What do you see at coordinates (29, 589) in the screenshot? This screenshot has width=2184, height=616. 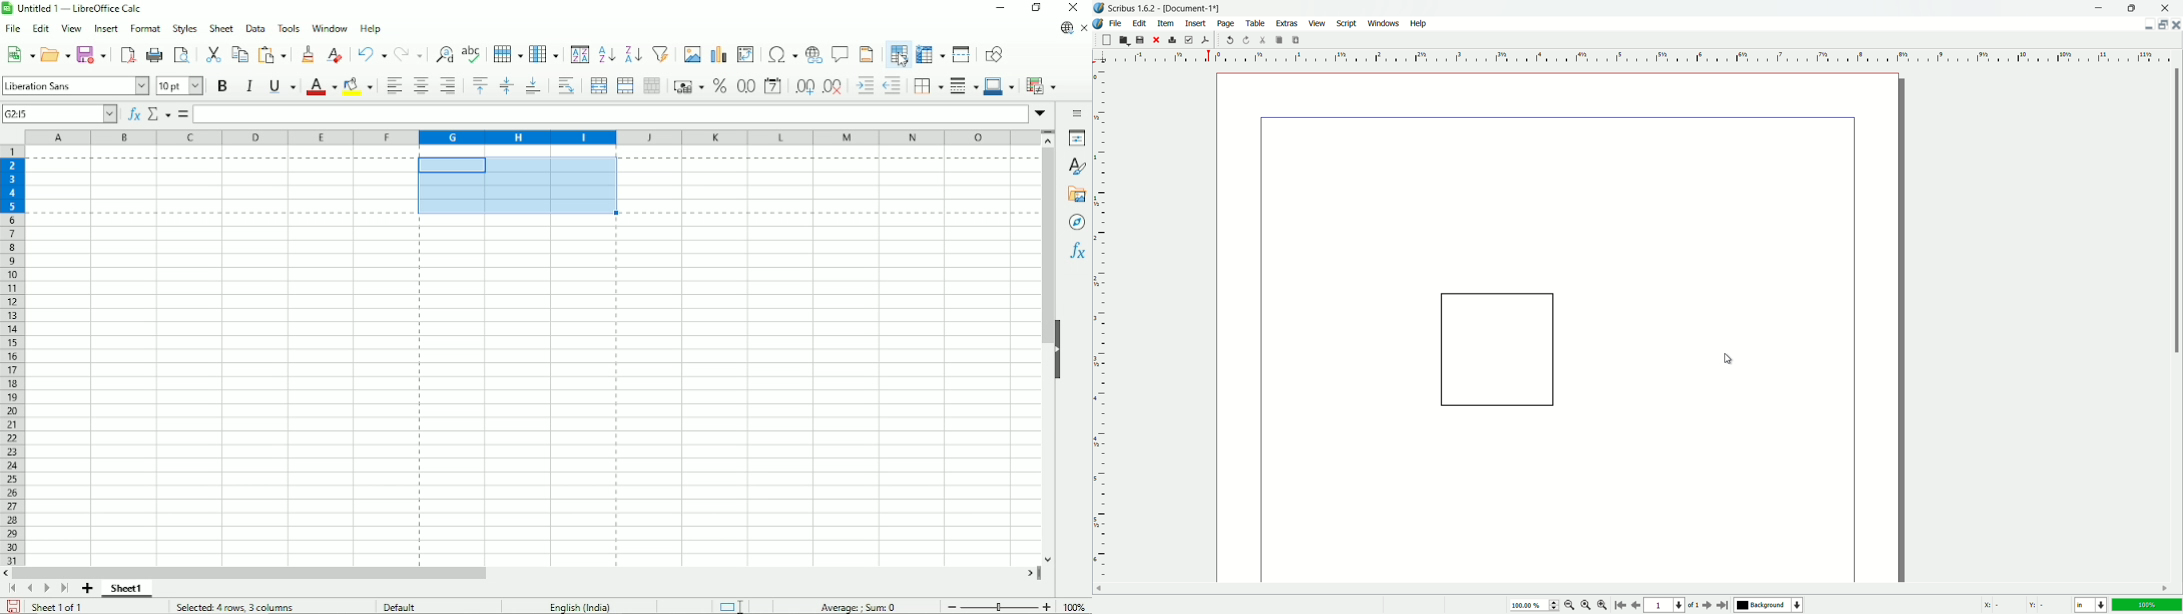 I see `Scroll to previous page` at bounding box center [29, 589].